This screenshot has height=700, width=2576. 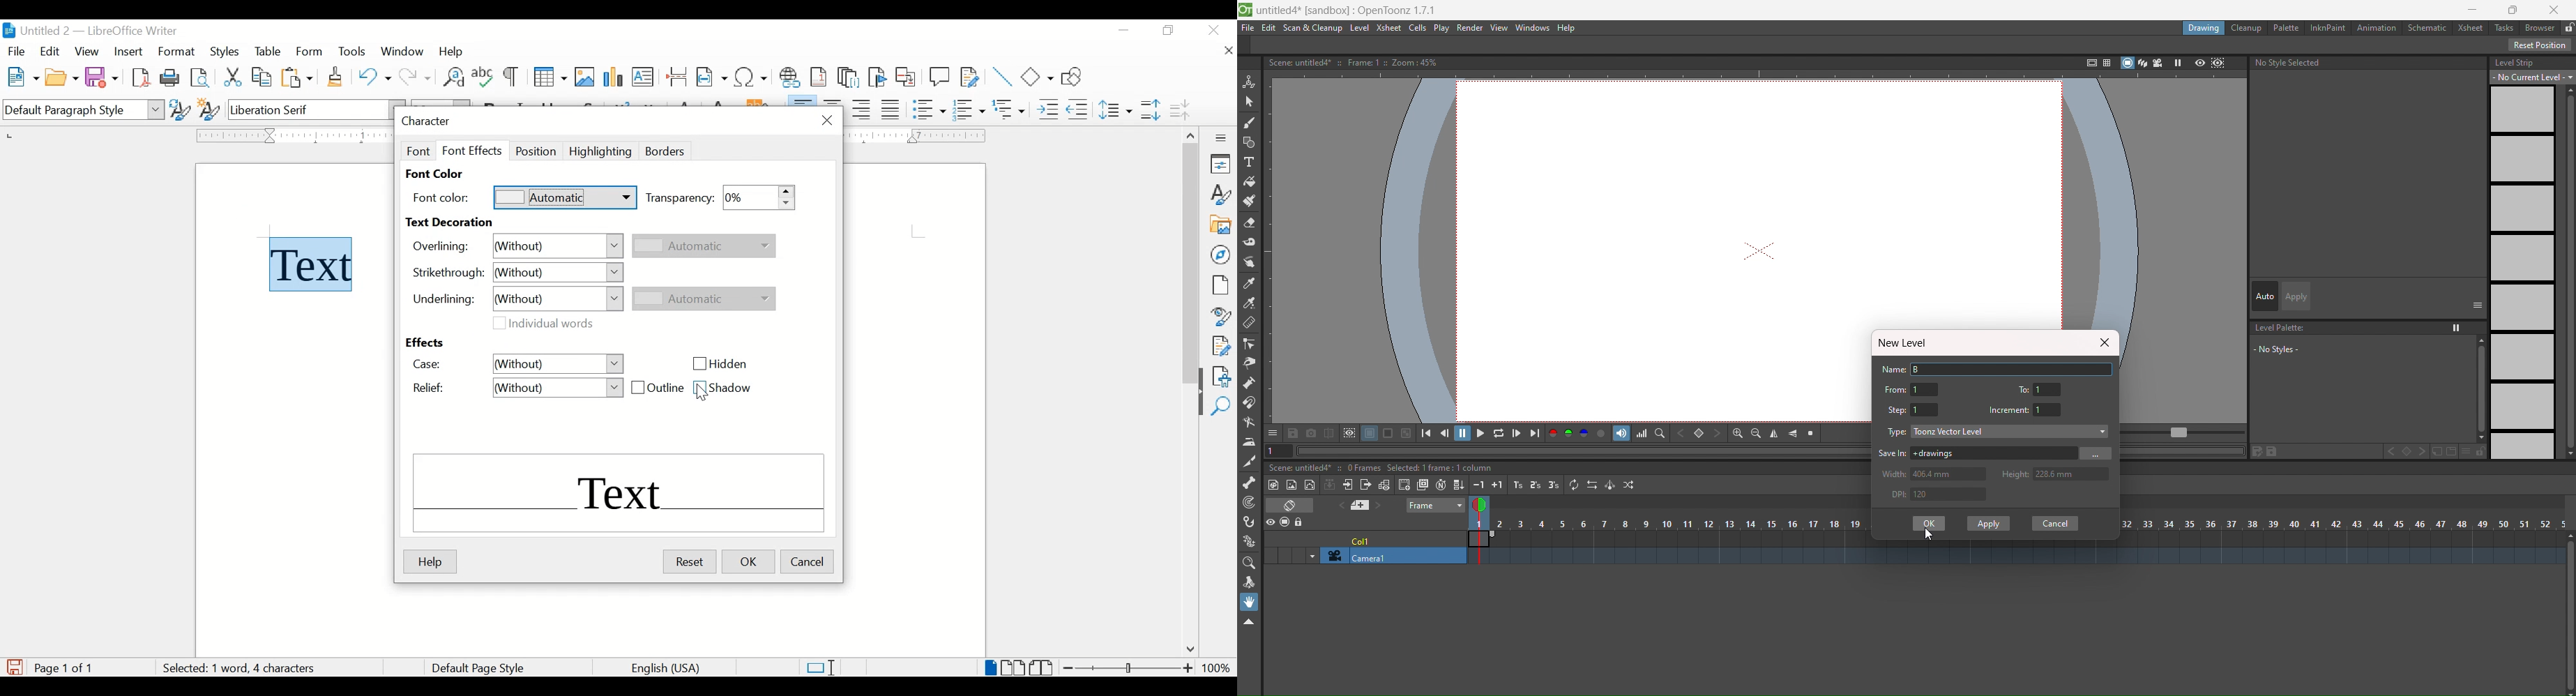 What do you see at coordinates (1535, 433) in the screenshot?
I see `last frame` at bounding box center [1535, 433].